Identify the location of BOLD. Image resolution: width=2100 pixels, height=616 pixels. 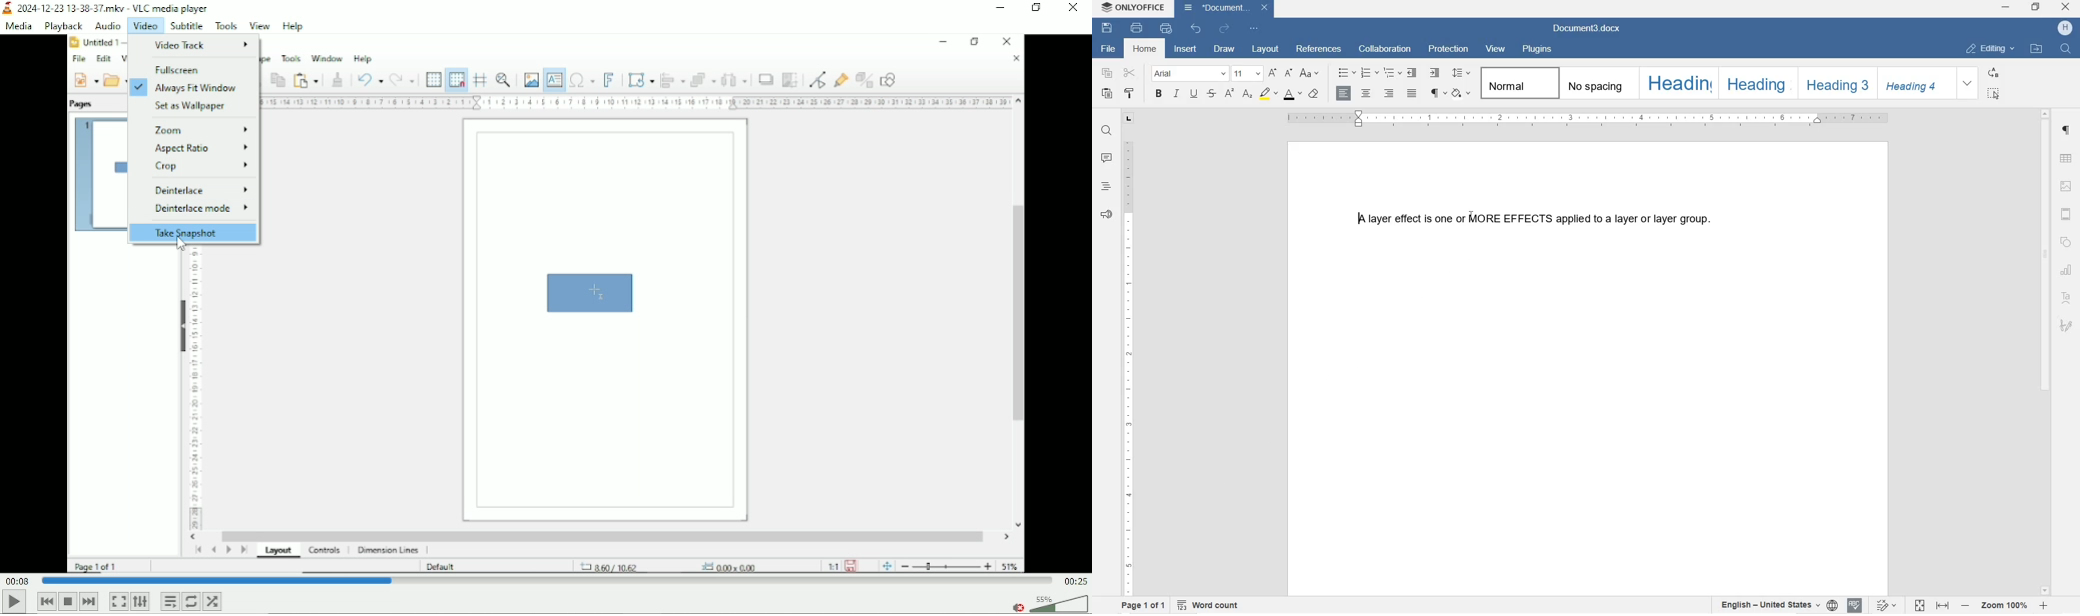
(1159, 95).